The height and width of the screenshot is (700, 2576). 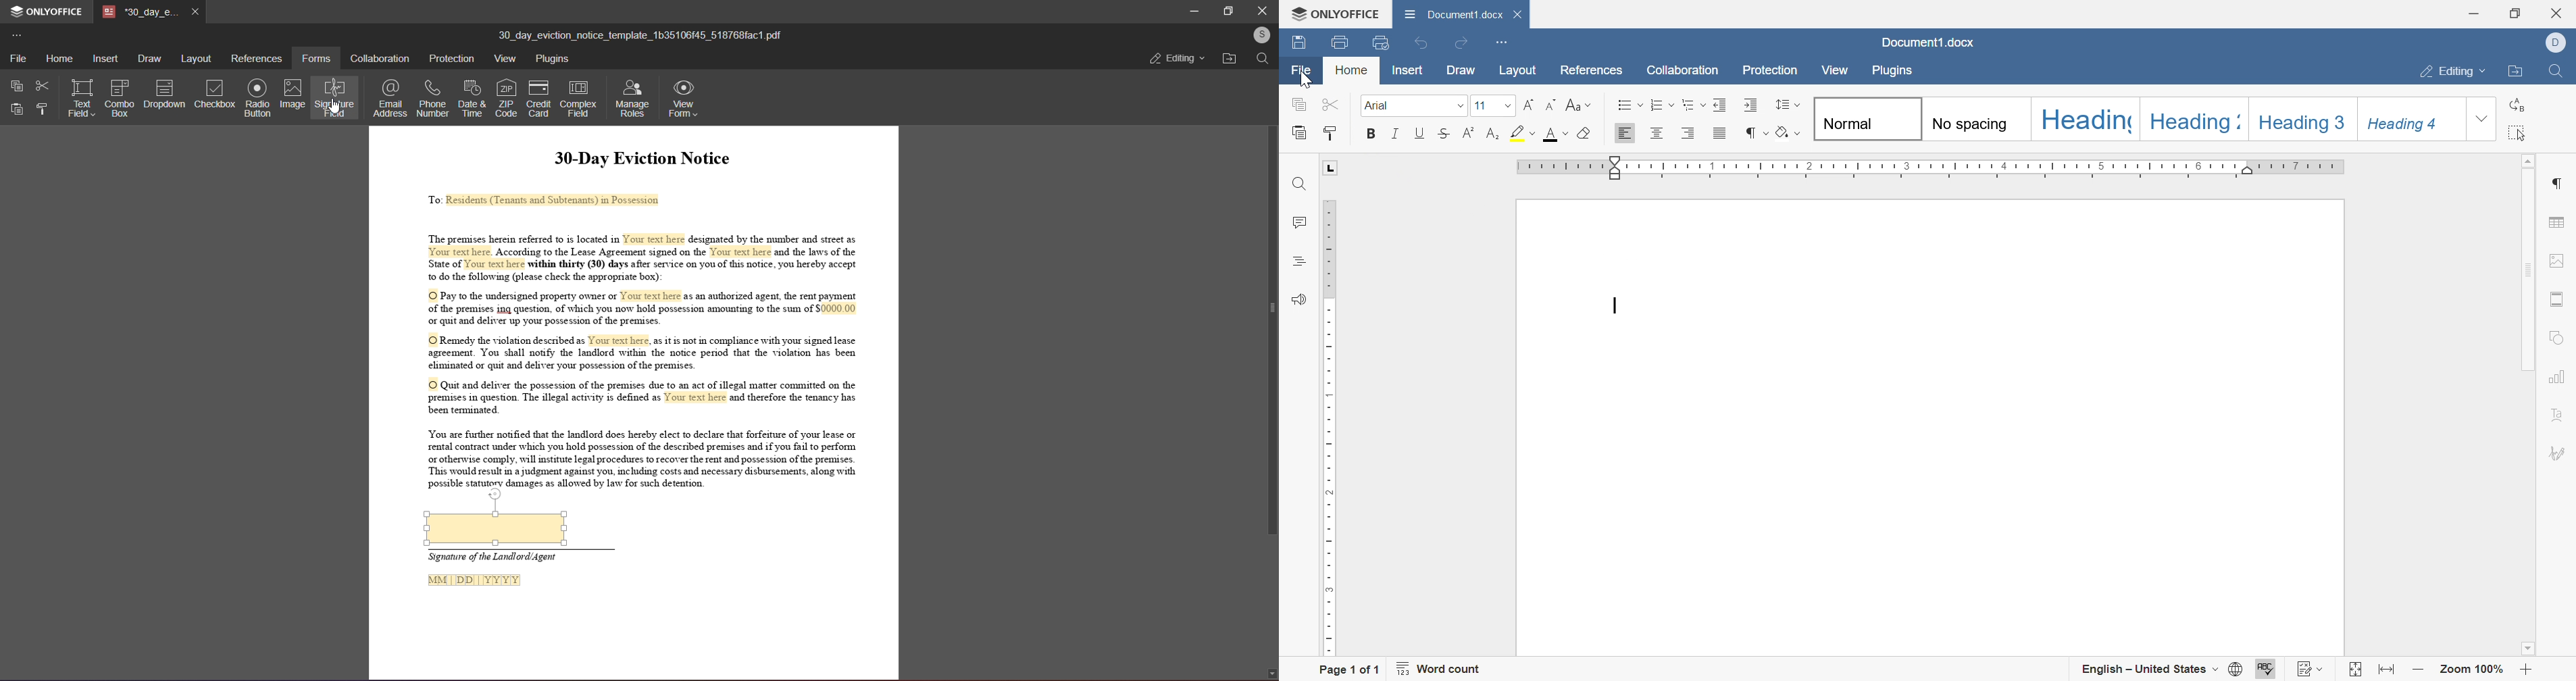 I want to click on cut, so click(x=43, y=85).